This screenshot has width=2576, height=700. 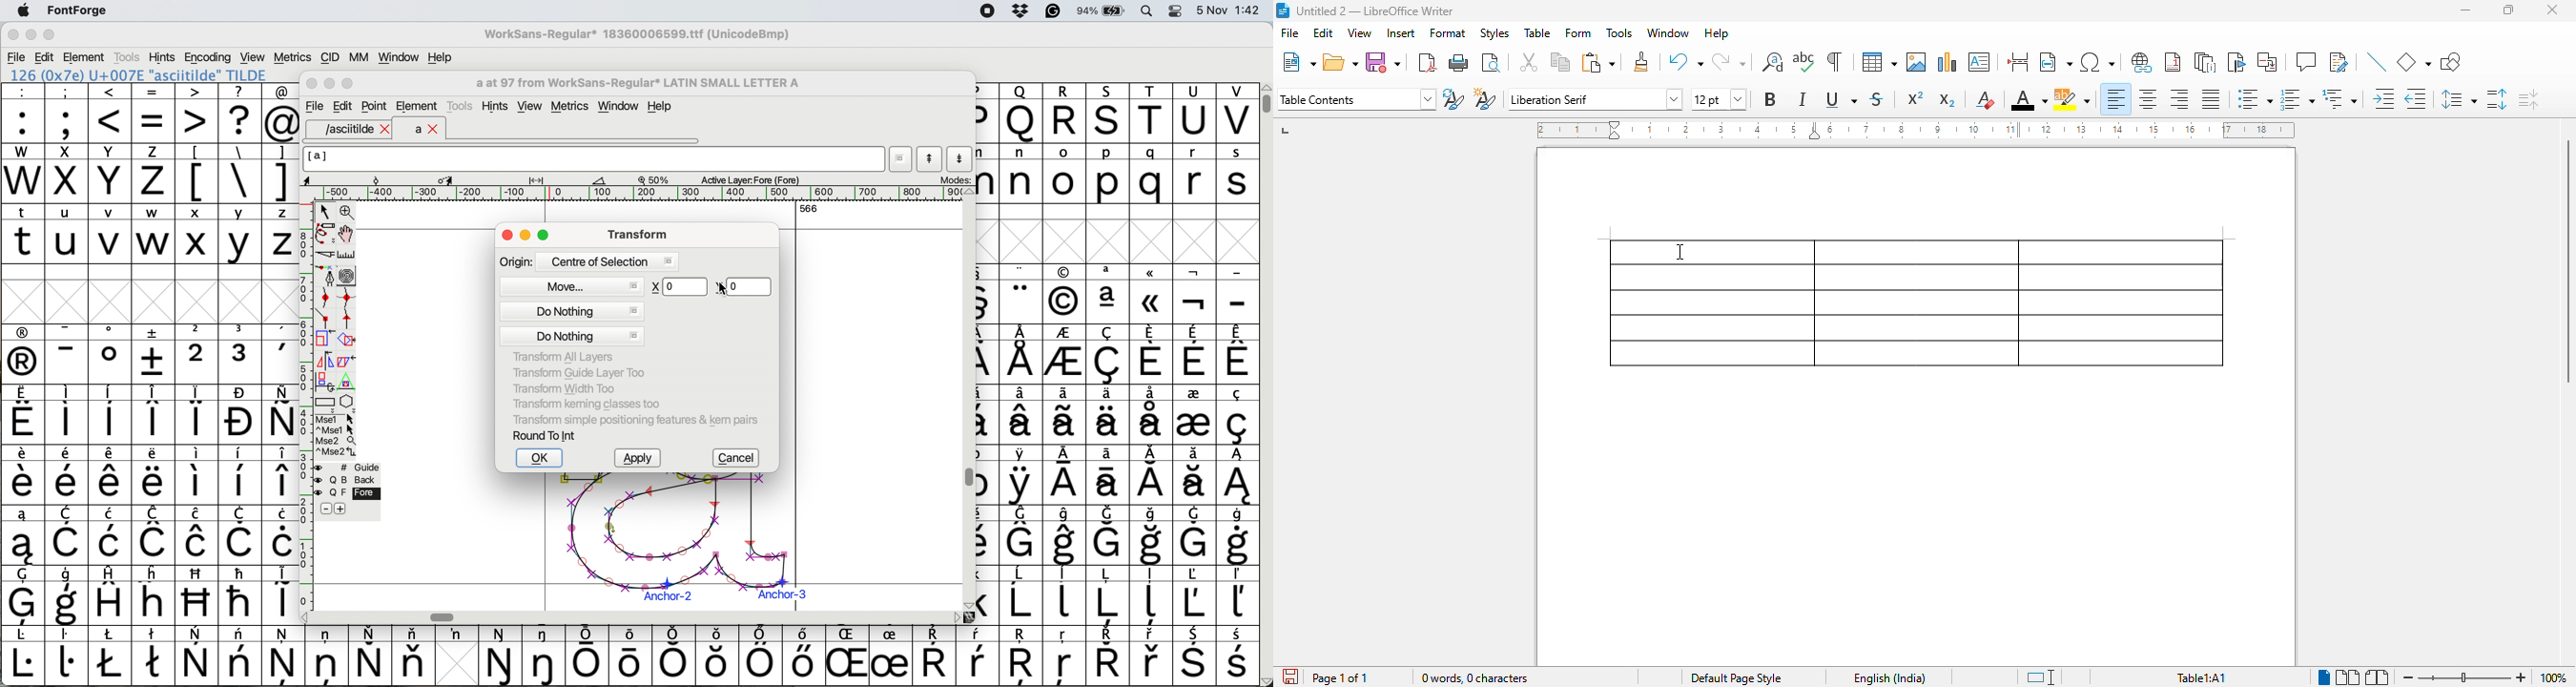 What do you see at coordinates (2030, 99) in the screenshot?
I see `font color` at bounding box center [2030, 99].